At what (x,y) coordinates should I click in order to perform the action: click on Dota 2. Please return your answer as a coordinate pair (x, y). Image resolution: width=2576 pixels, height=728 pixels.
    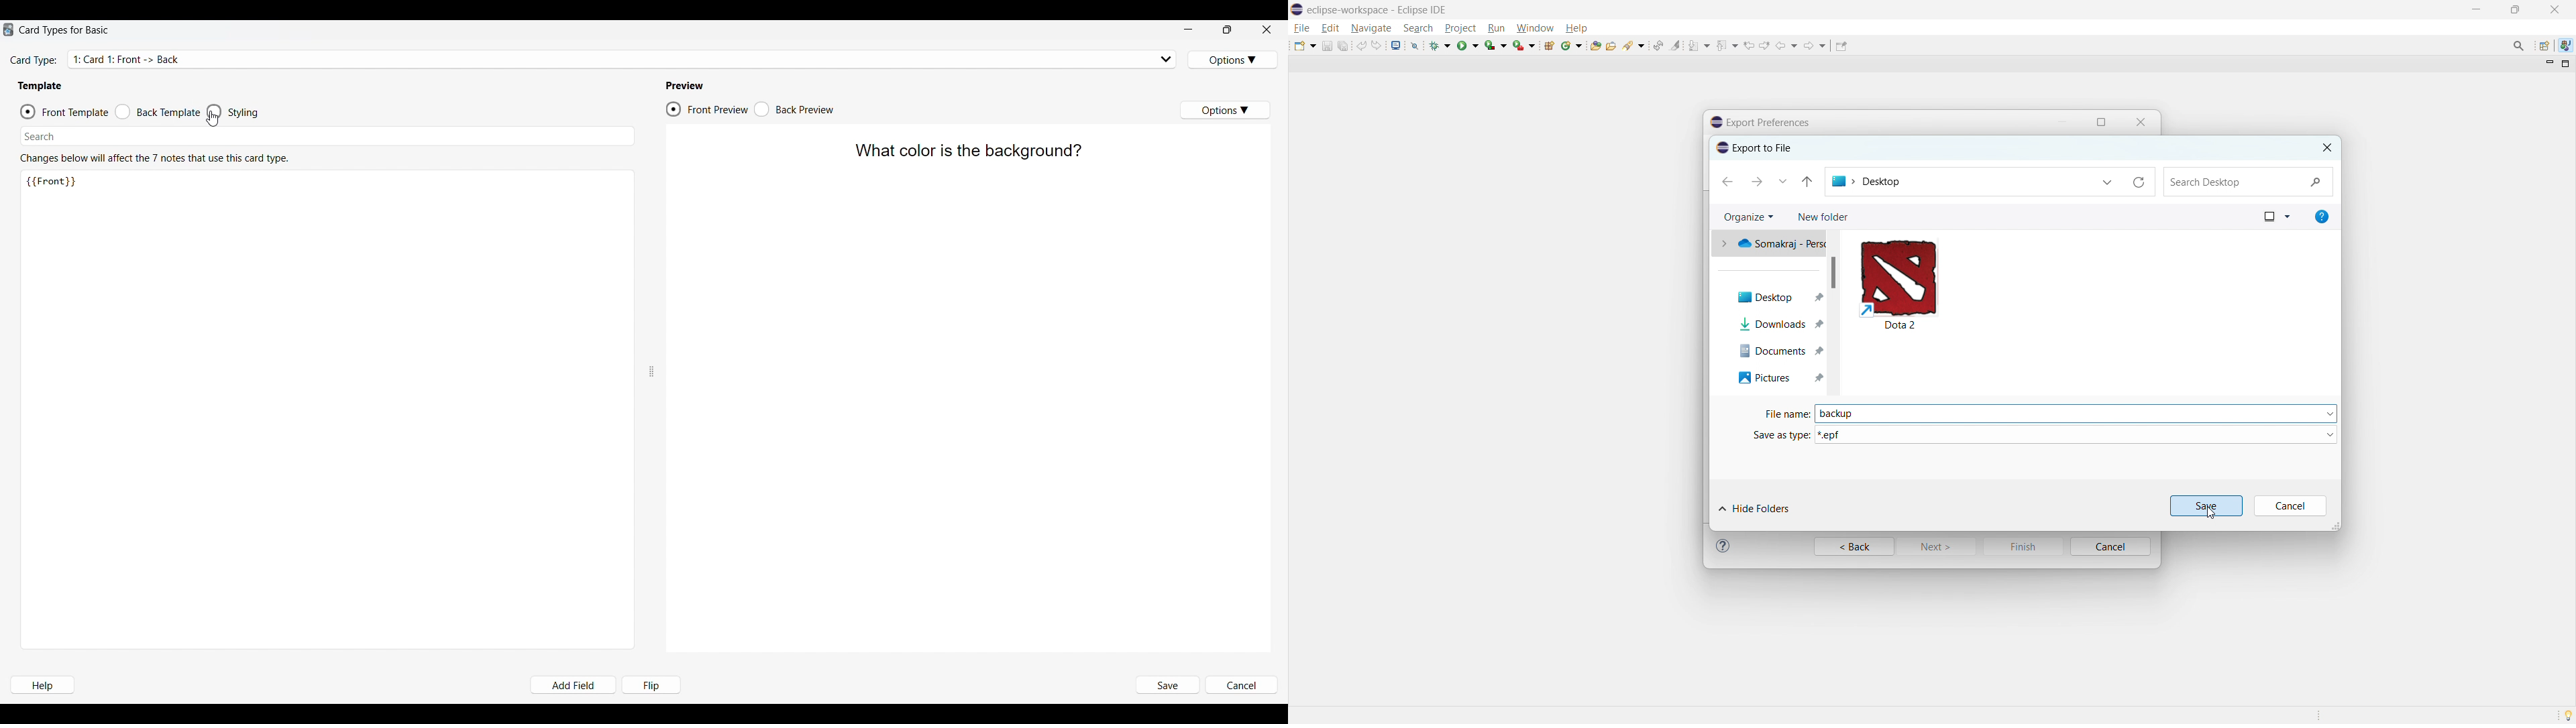
    Looking at the image, I should click on (1932, 285).